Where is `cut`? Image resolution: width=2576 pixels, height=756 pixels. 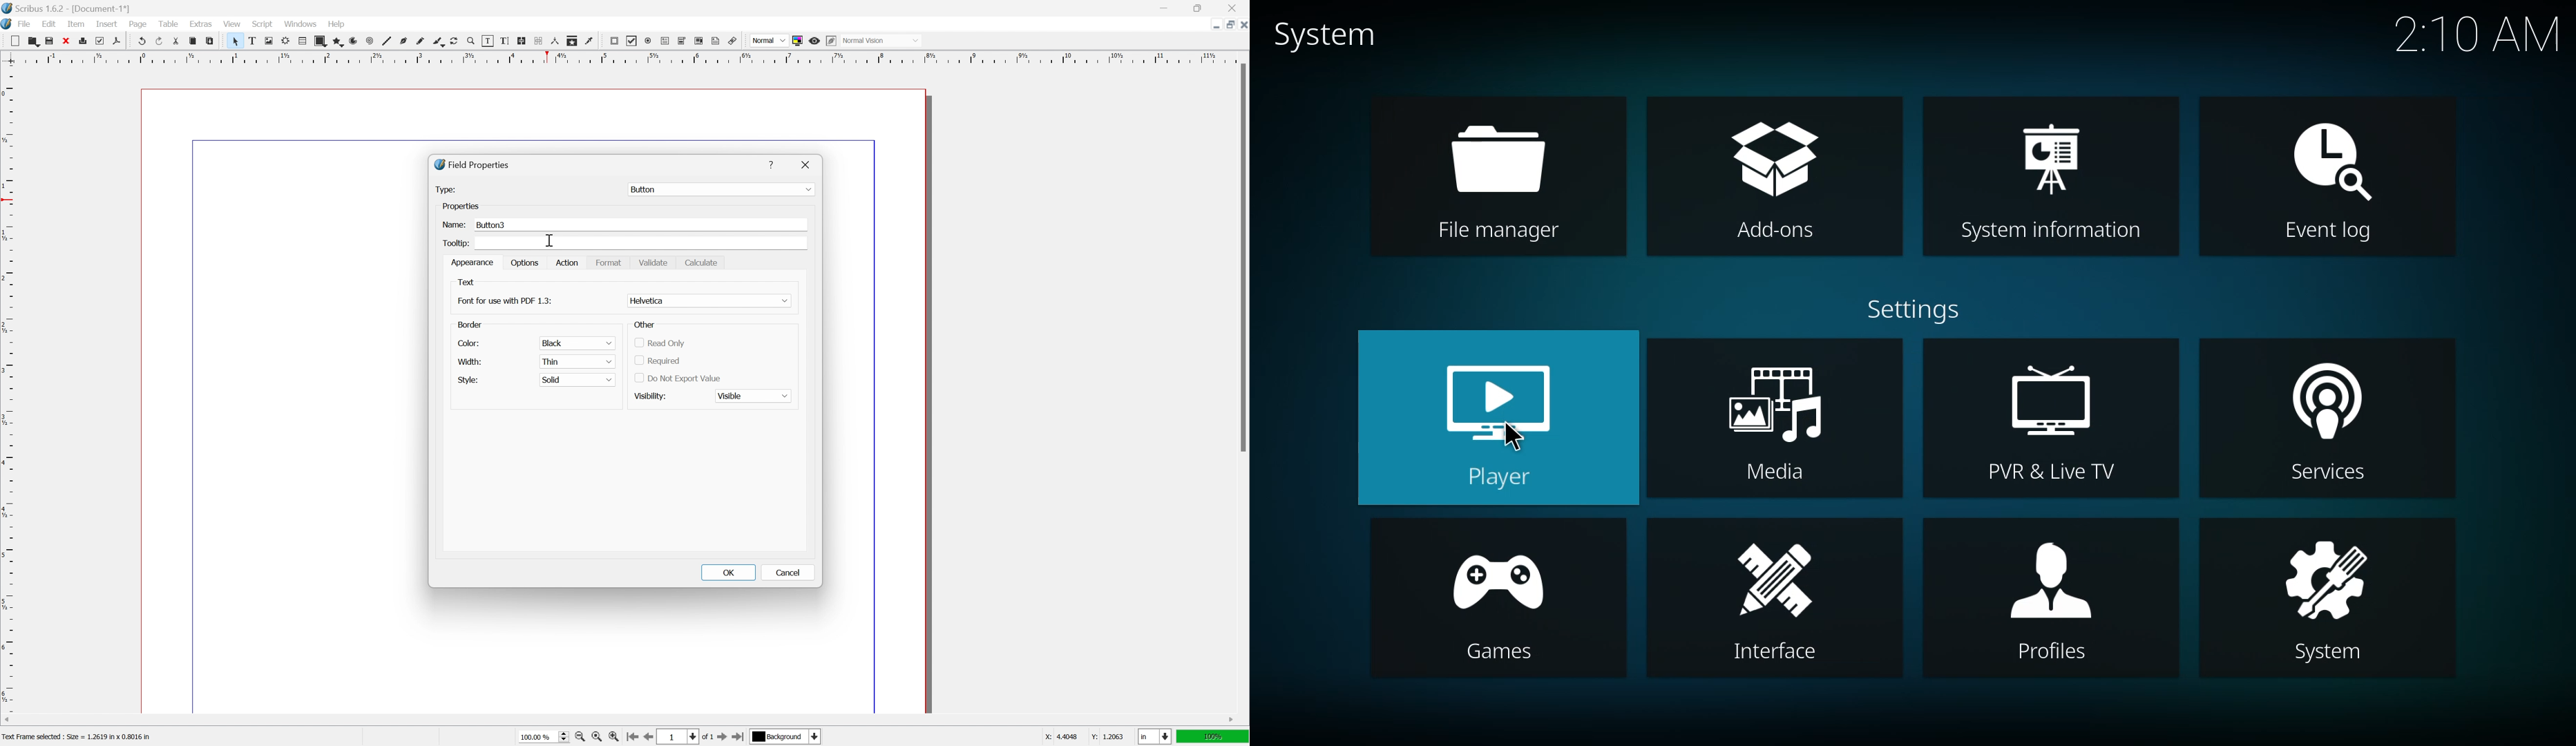
cut is located at coordinates (176, 40).